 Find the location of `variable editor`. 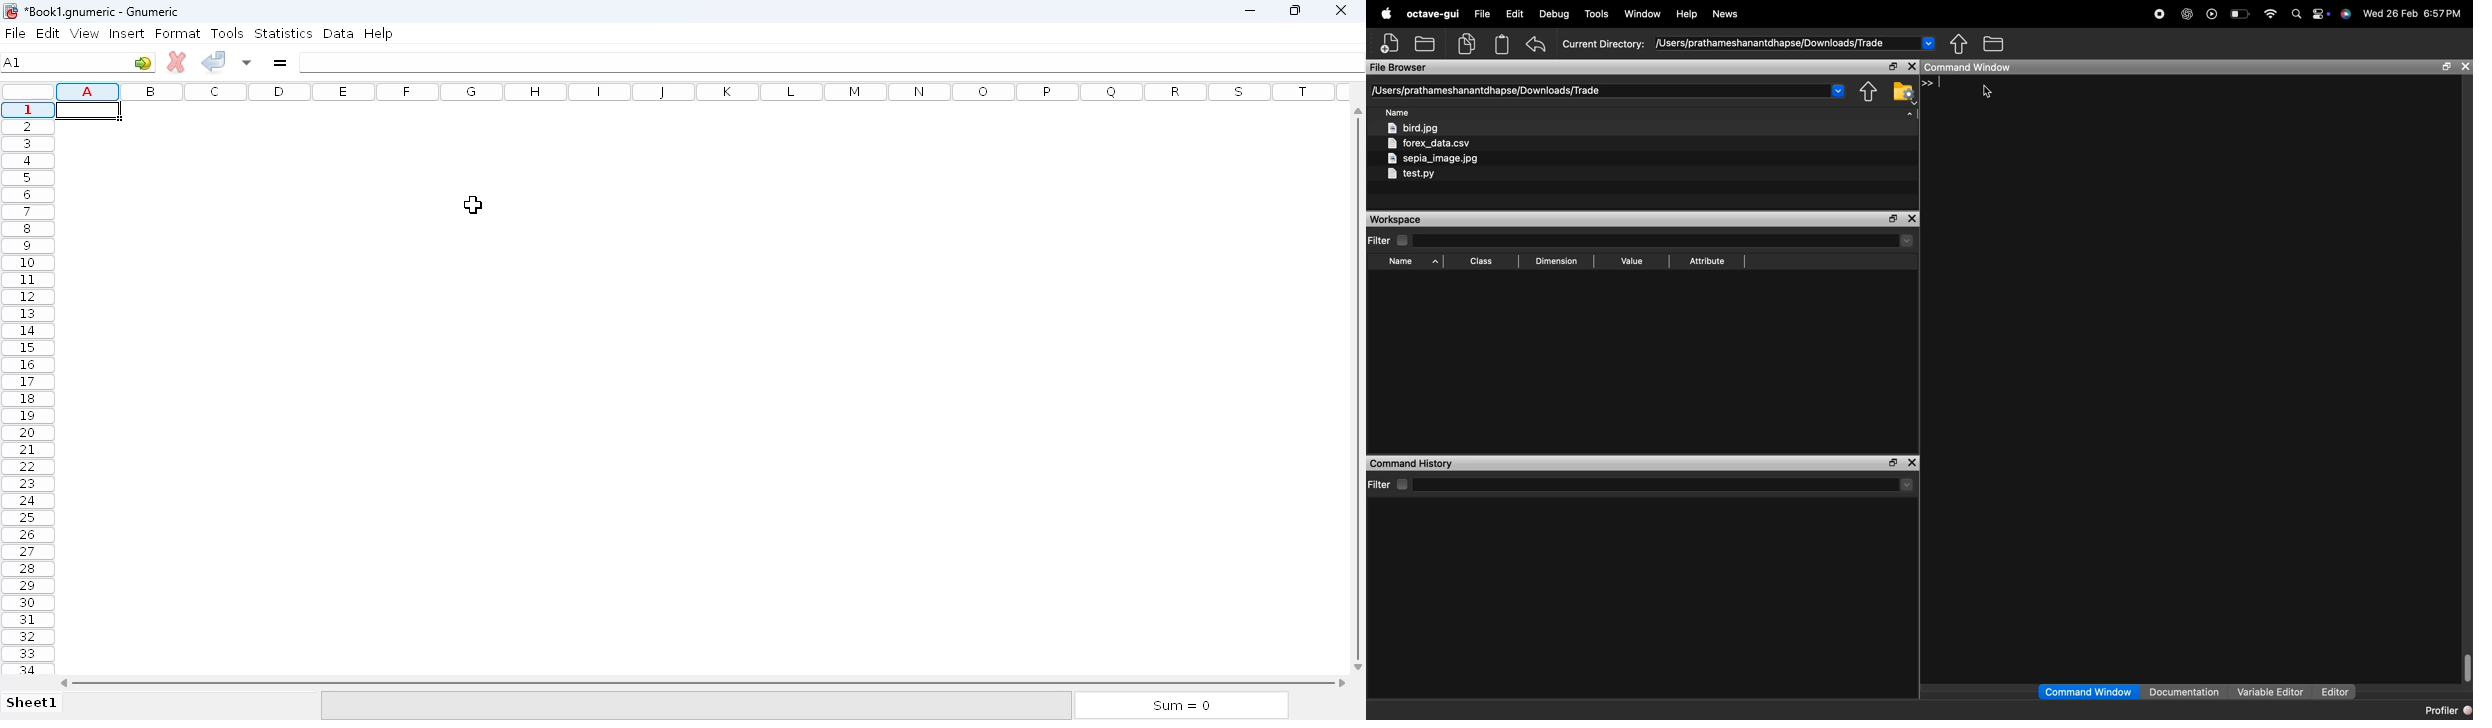

variable editor is located at coordinates (2270, 692).